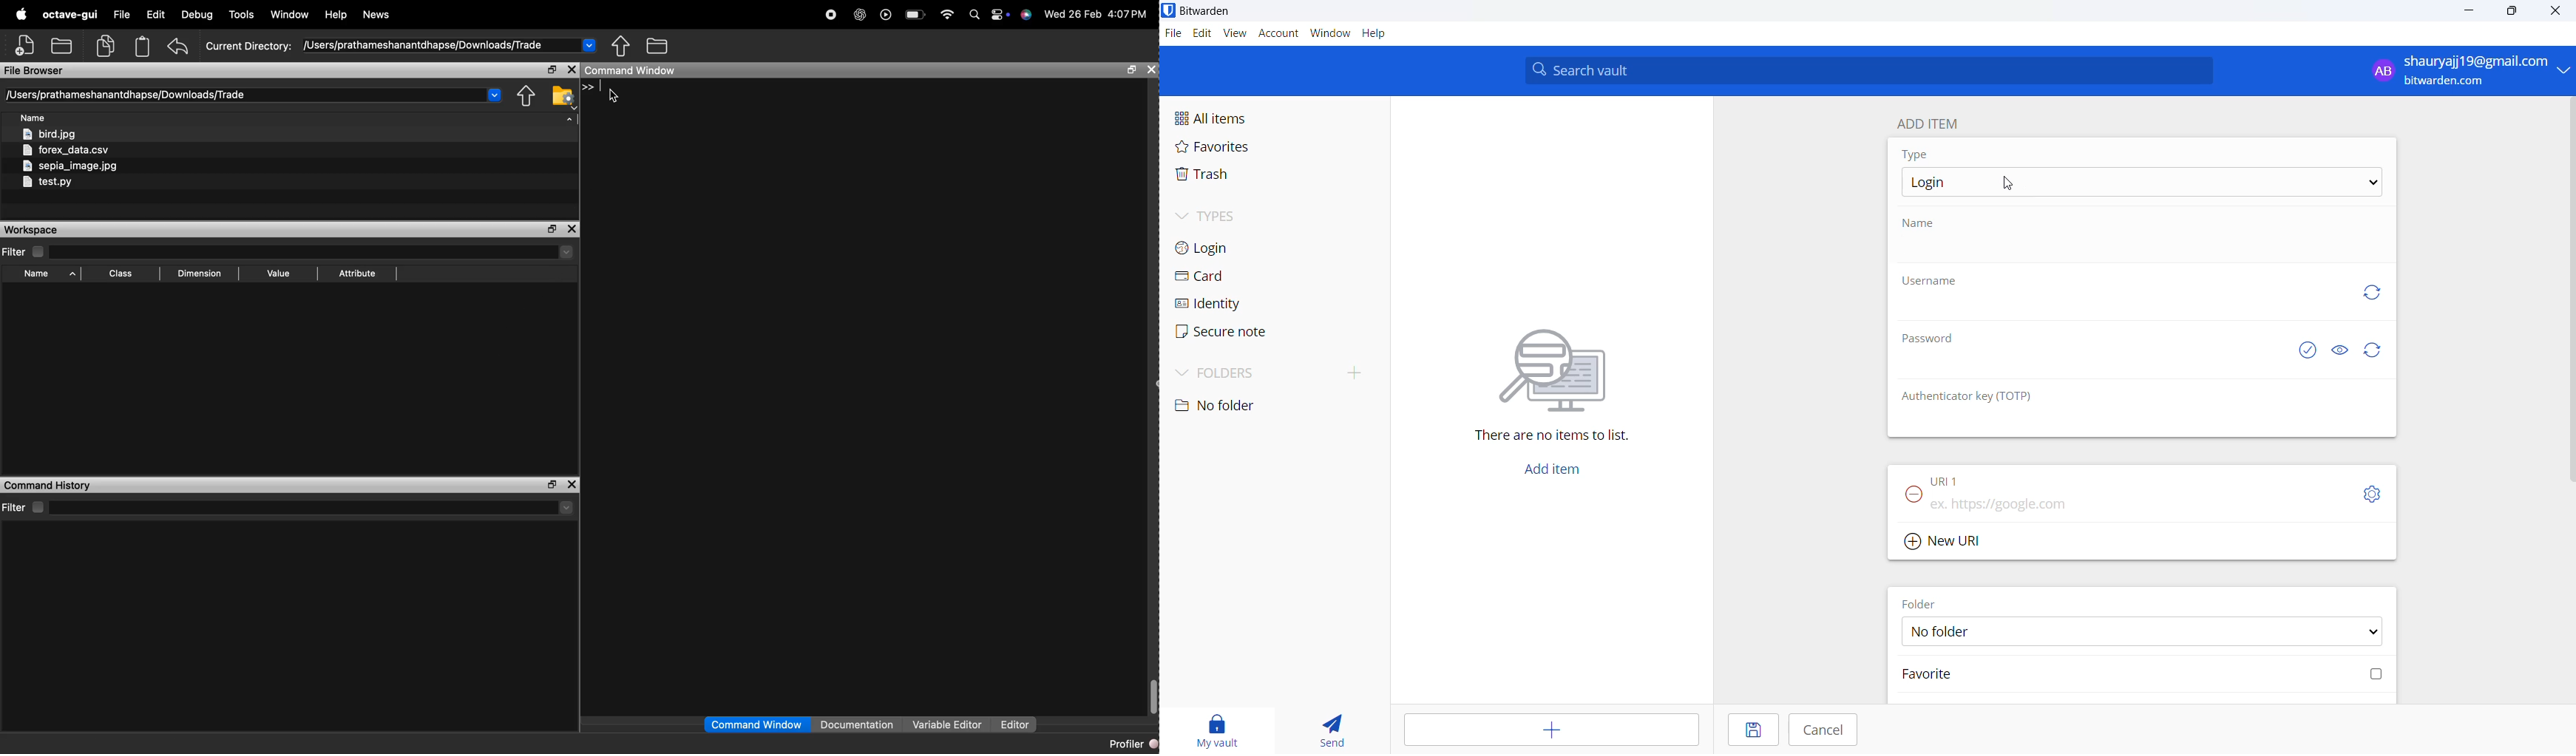  I want to click on /Users/prathameshanantdhapse/Downloads/Trade, so click(424, 45).